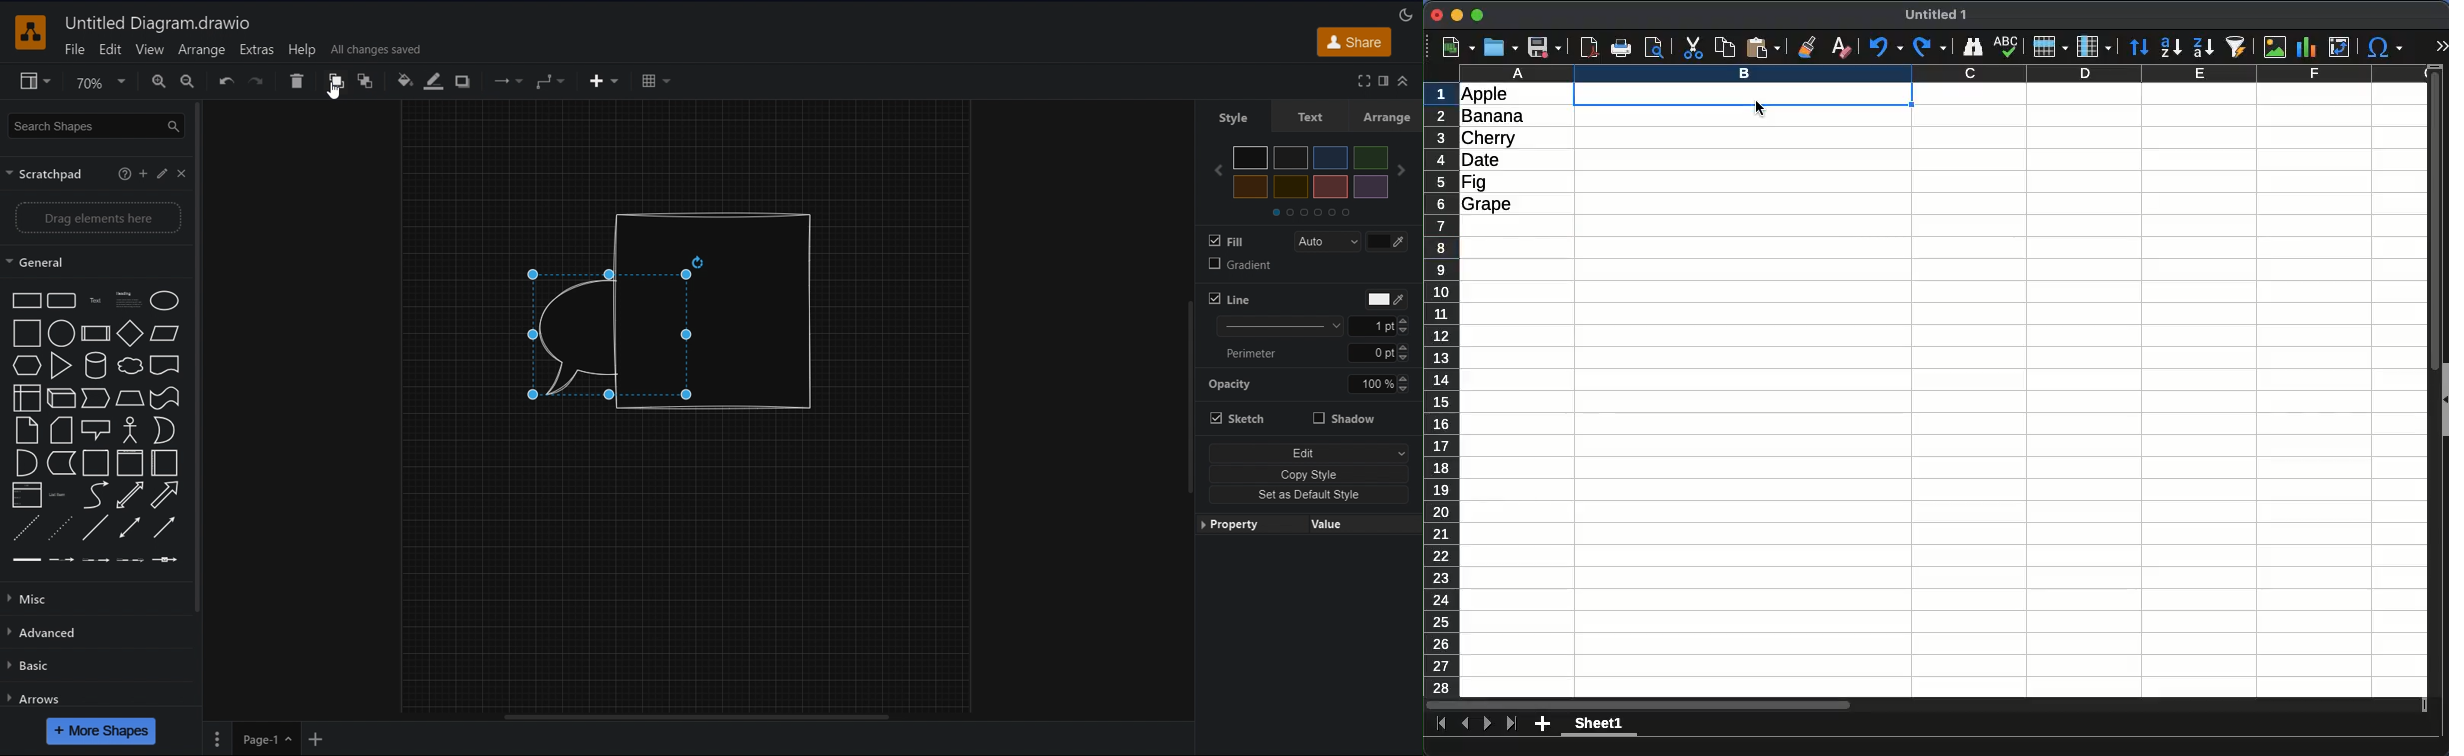  I want to click on Cube, so click(60, 399).